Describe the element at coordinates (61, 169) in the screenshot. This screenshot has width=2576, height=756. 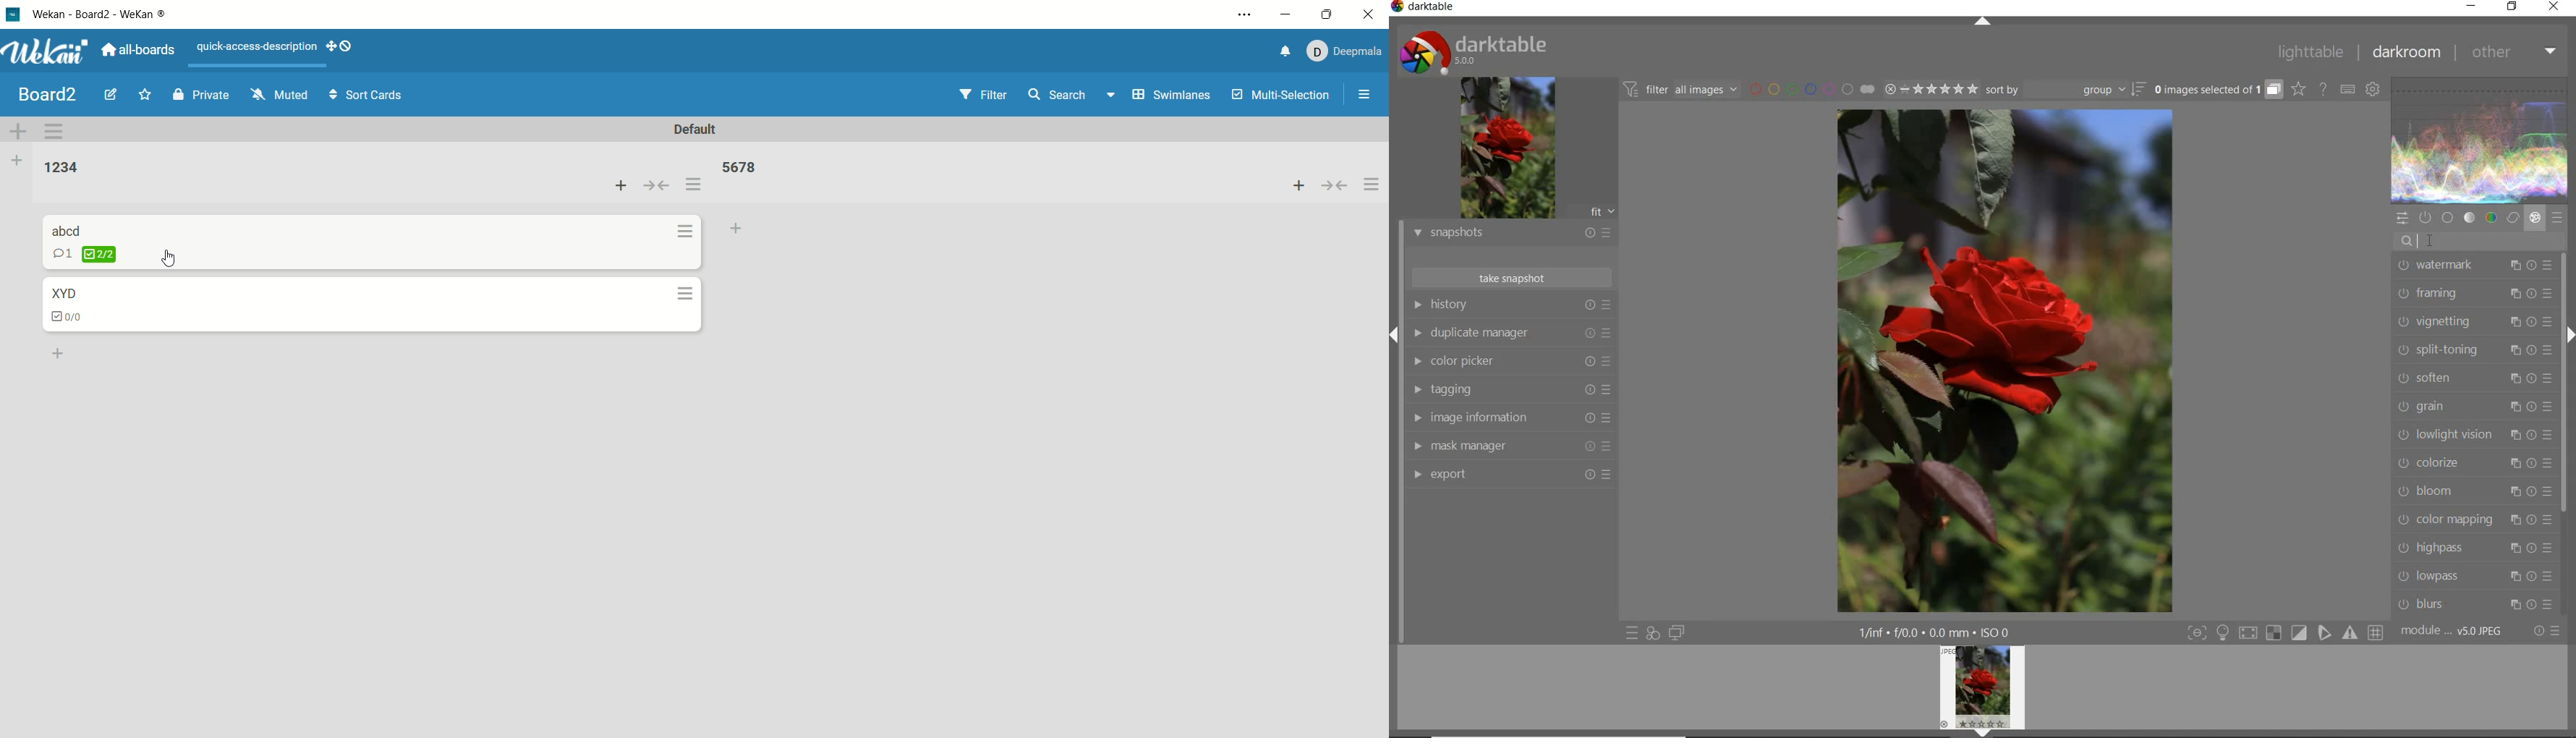
I see `list title` at that location.